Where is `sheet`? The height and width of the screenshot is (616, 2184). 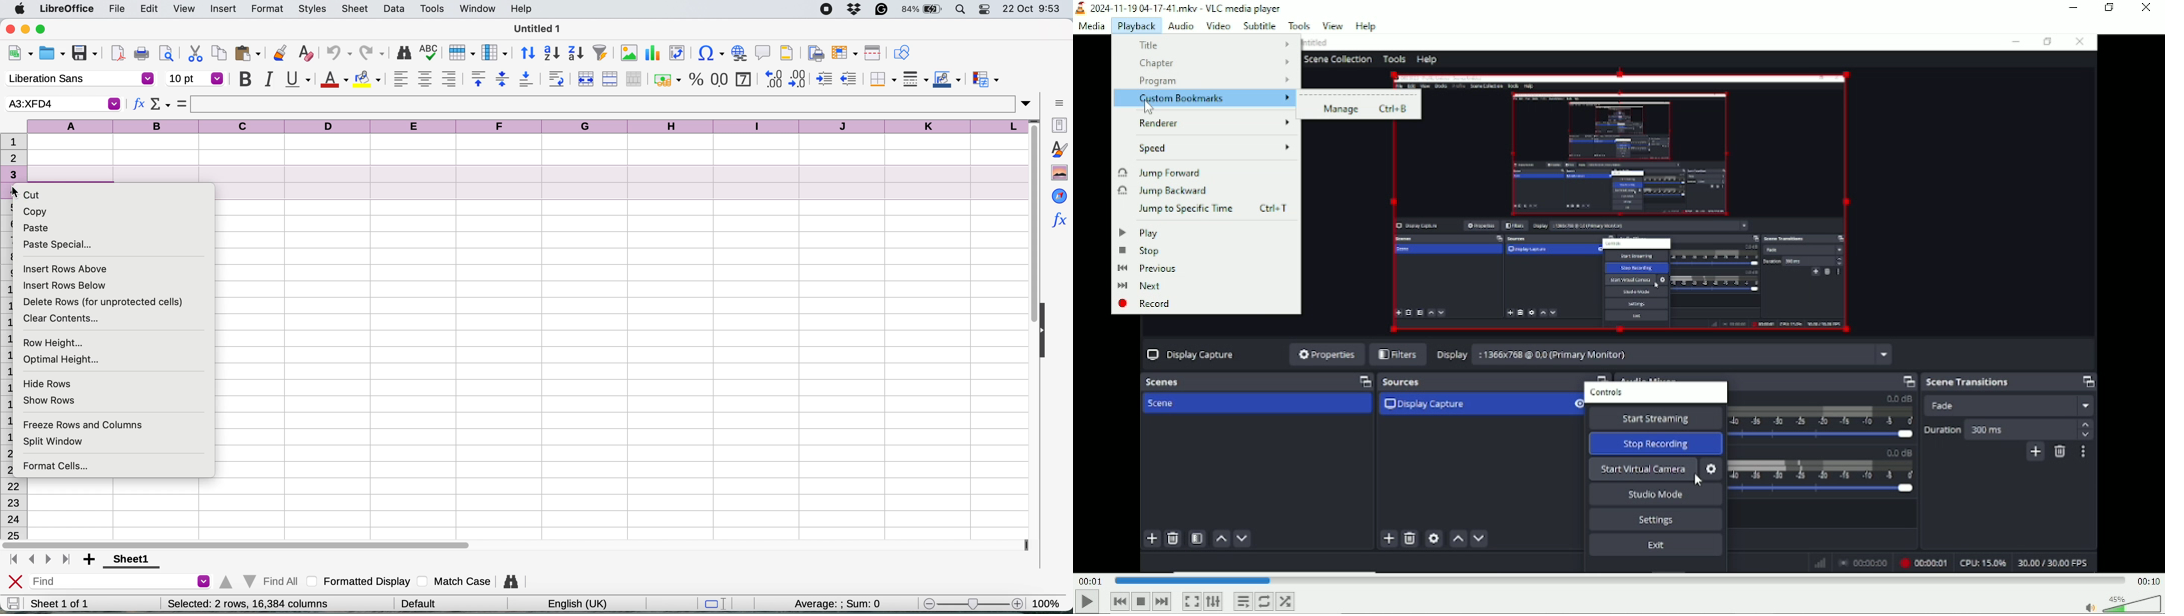 sheet is located at coordinates (356, 8).